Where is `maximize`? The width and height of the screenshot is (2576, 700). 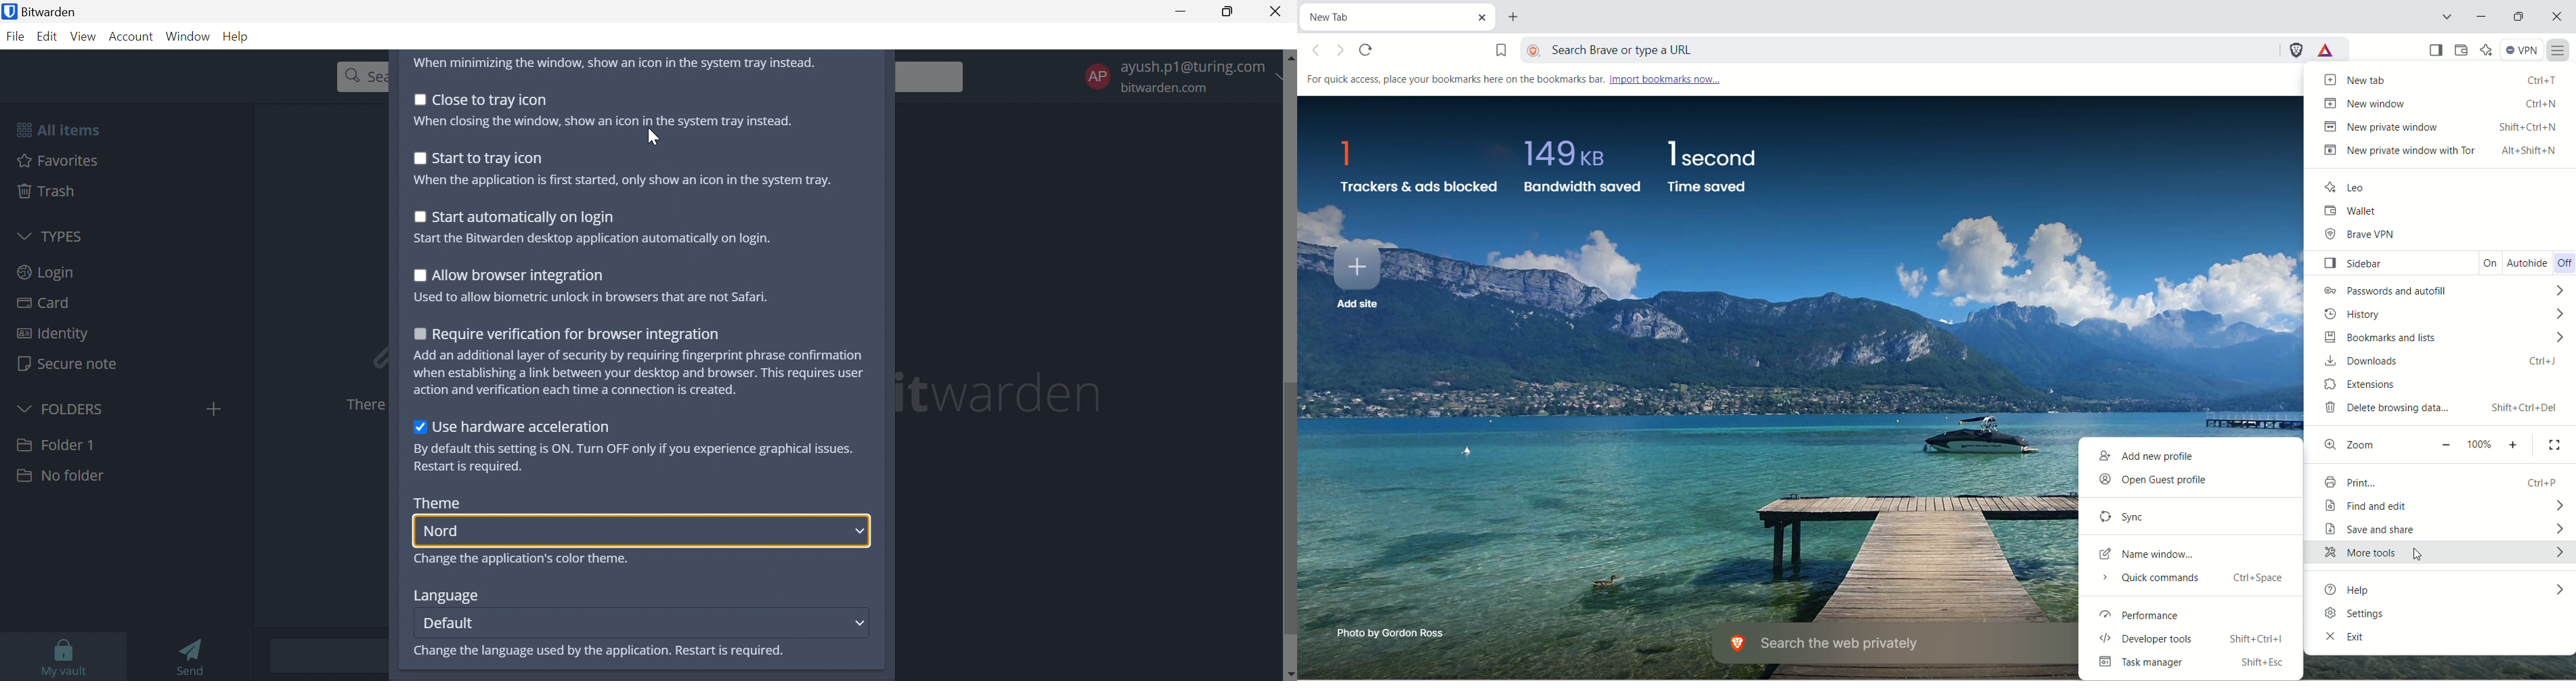 maximize is located at coordinates (2519, 15).